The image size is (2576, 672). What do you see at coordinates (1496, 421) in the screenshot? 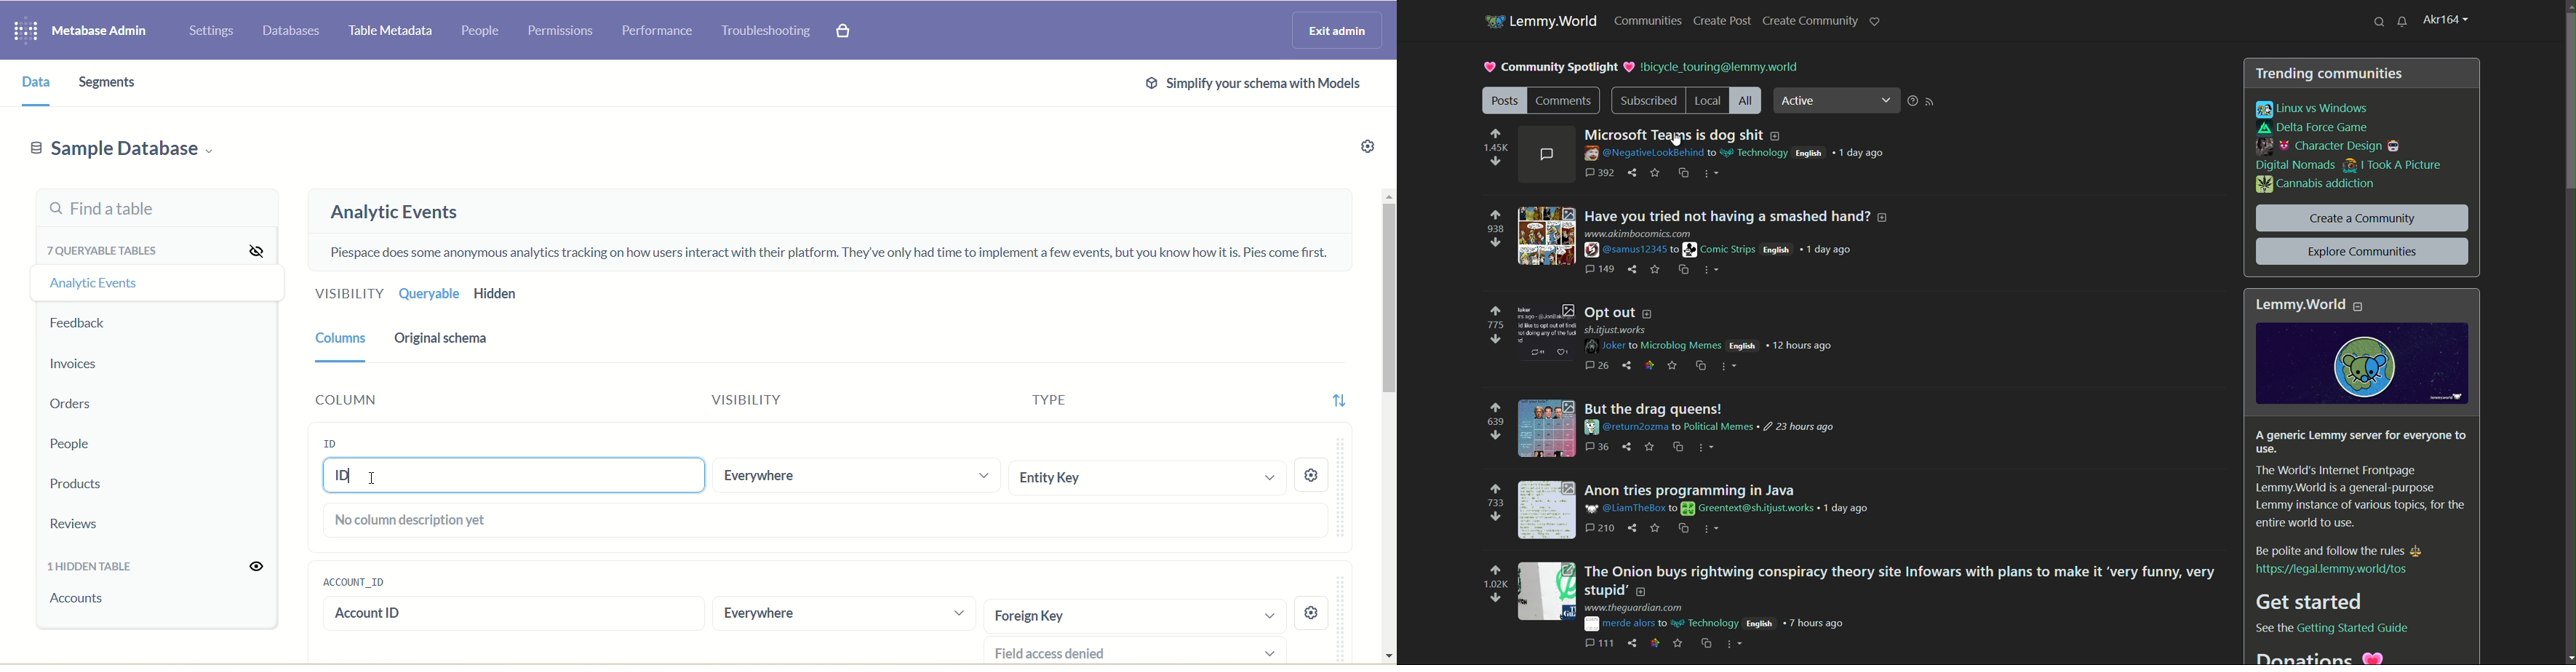
I see `number of votes` at bounding box center [1496, 421].